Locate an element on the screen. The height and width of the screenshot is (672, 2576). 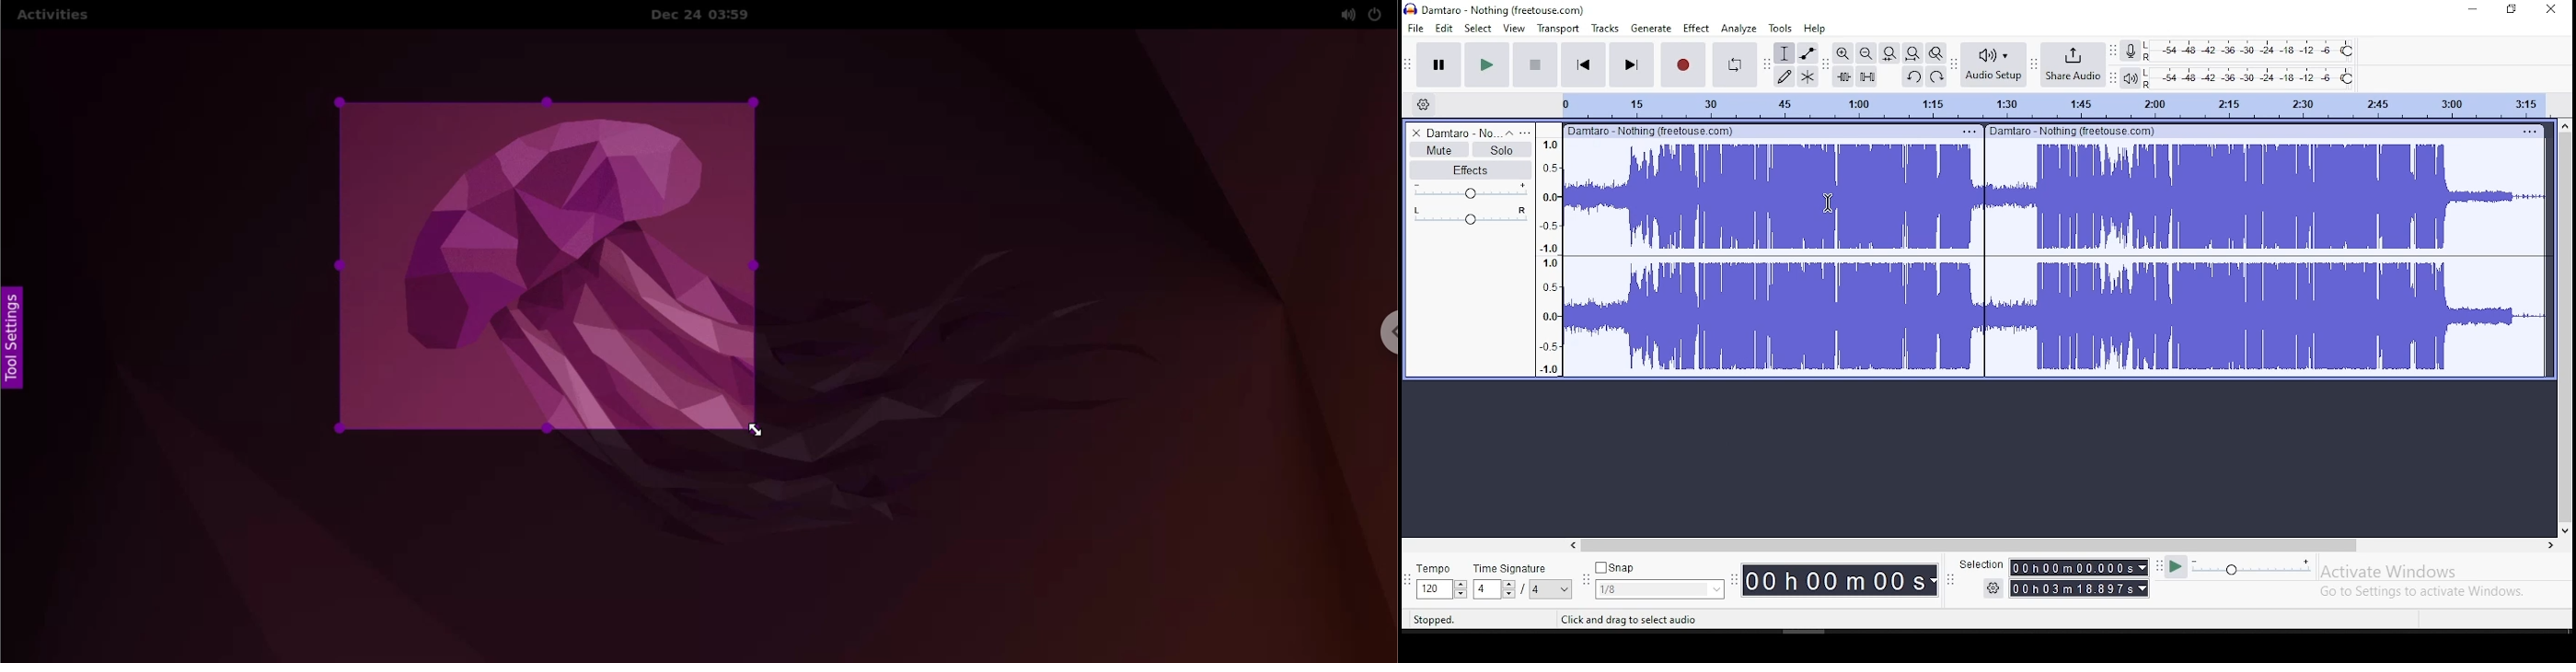
Damtaro-Nothing (freehouse.com) is located at coordinates (1649, 130).